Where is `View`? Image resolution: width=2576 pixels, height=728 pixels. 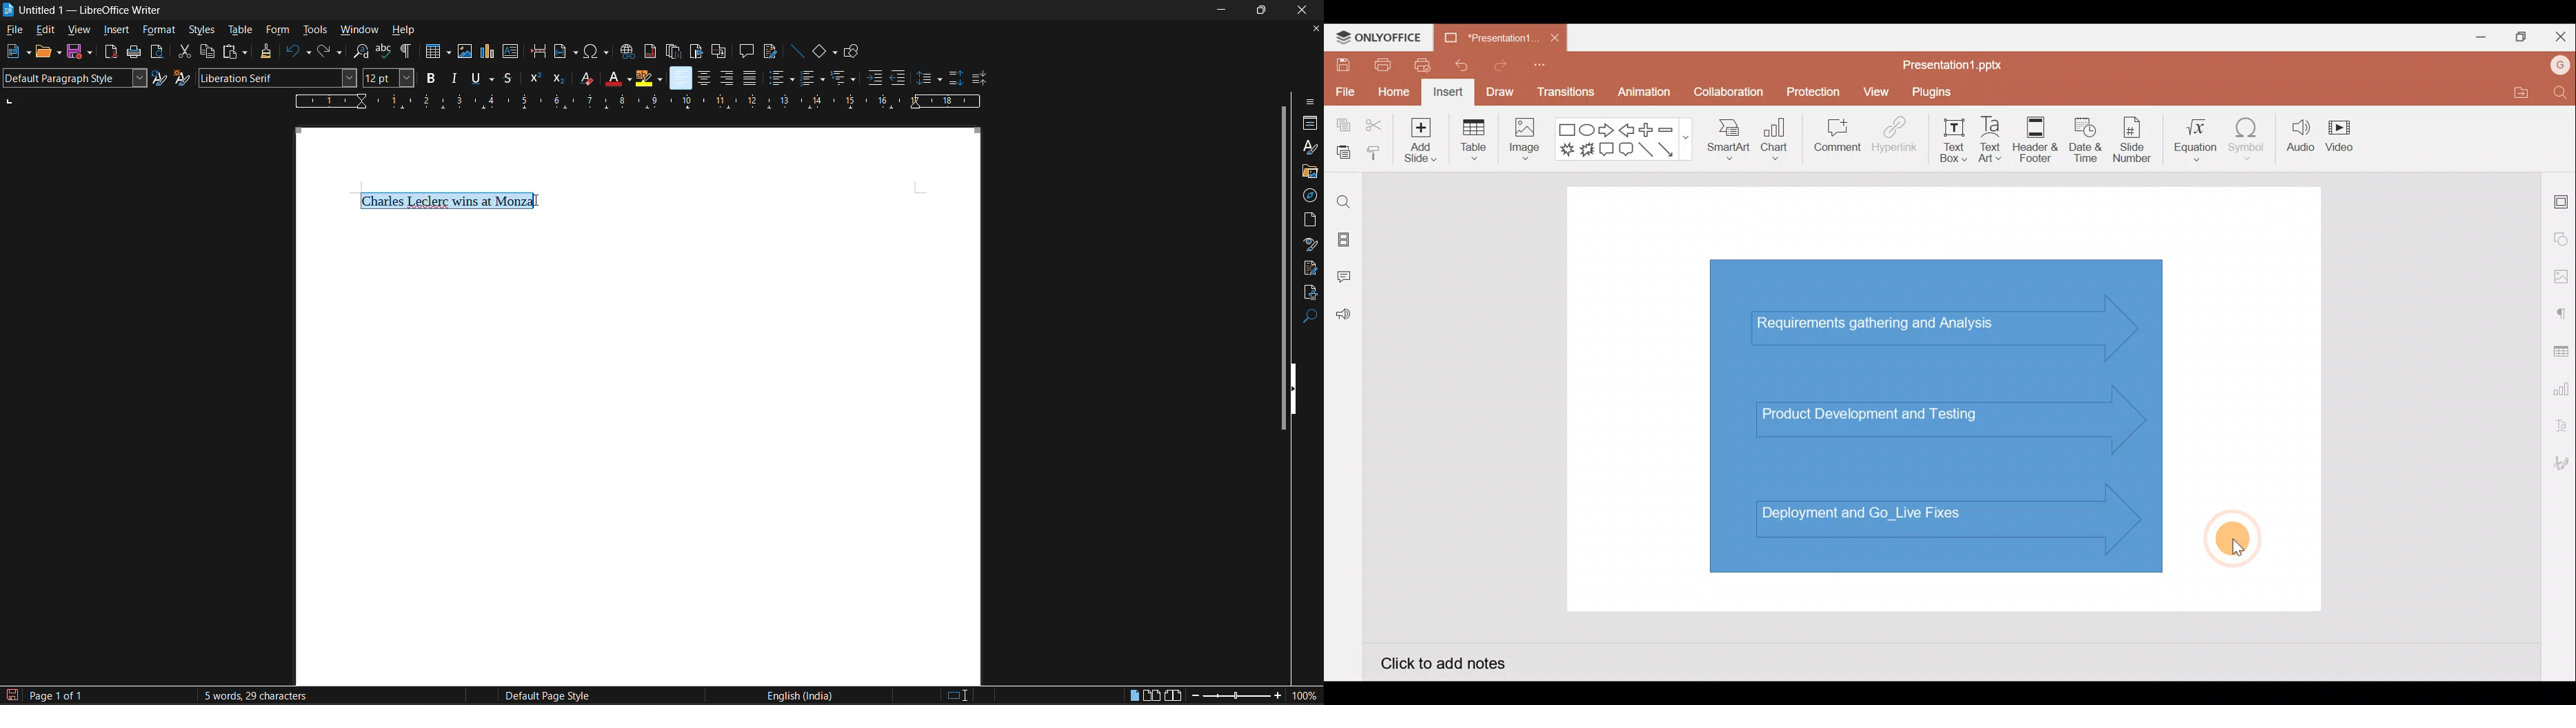
View is located at coordinates (1878, 89).